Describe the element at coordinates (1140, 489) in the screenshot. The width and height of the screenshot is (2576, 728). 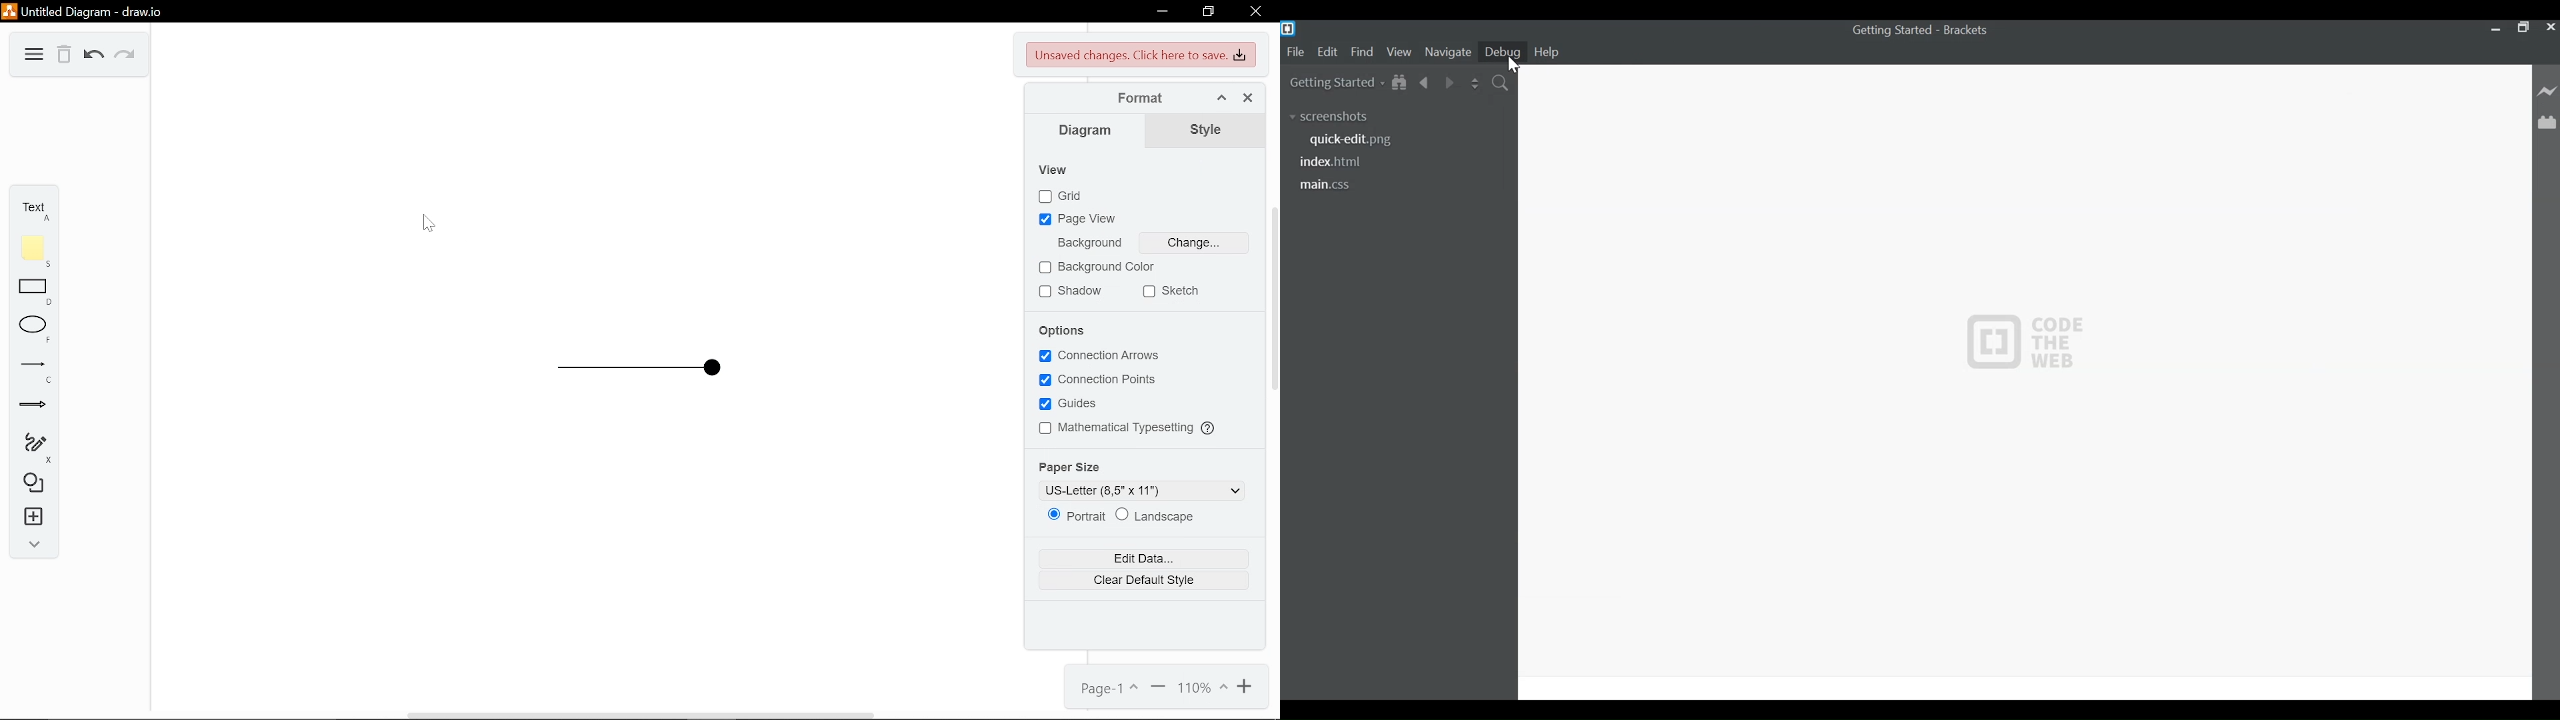
I see `Change Paper size` at that location.